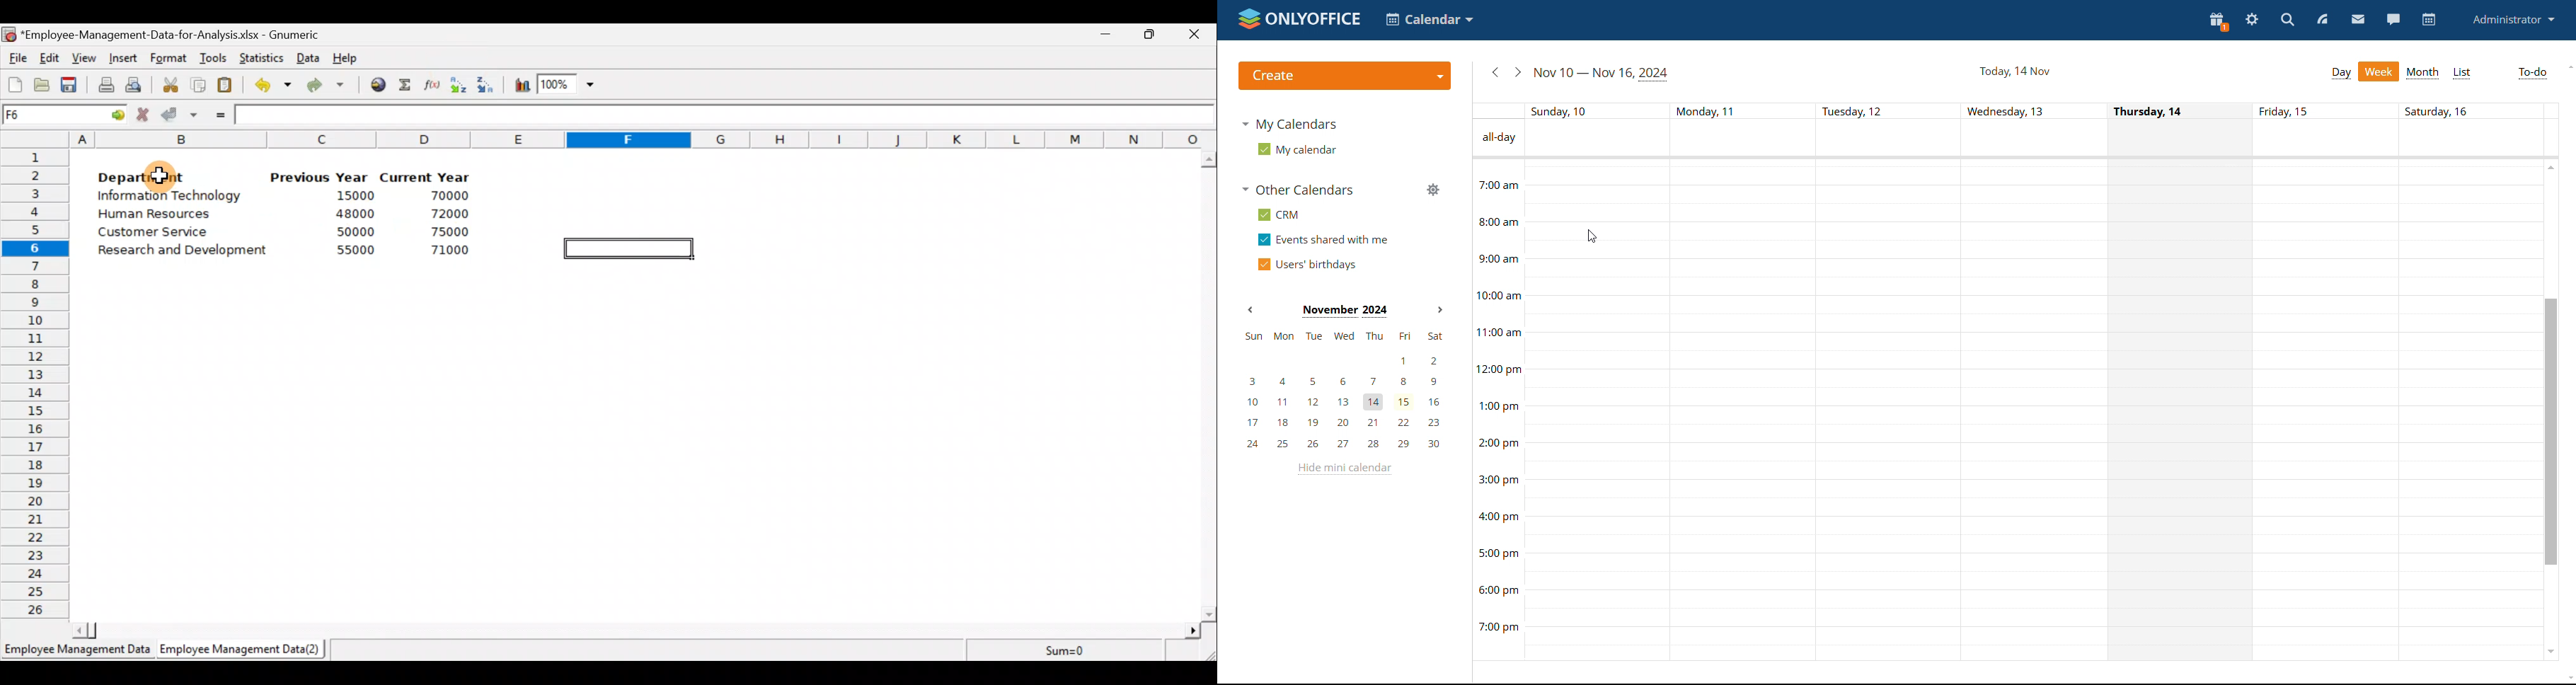 This screenshot has width=2576, height=700. Describe the element at coordinates (308, 58) in the screenshot. I see `Data` at that location.